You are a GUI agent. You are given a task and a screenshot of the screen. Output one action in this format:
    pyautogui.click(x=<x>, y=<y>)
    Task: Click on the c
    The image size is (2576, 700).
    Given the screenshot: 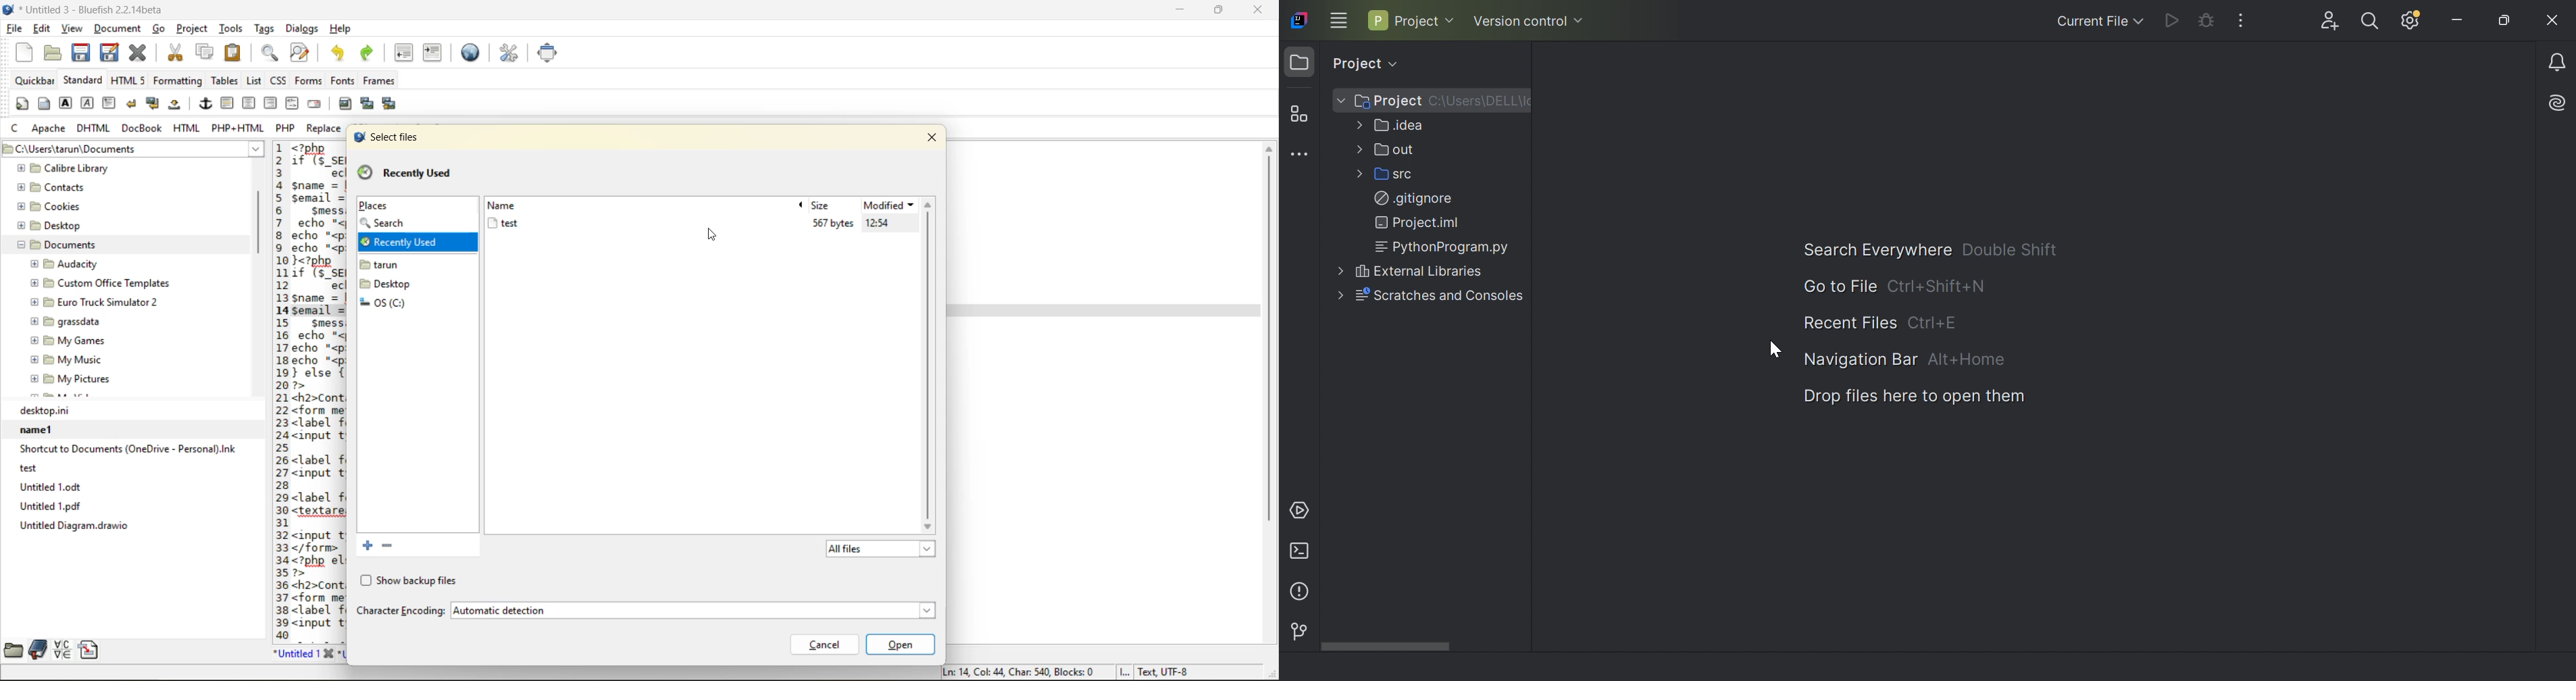 What is the action you would take?
    pyautogui.click(x=17, y=130)
    